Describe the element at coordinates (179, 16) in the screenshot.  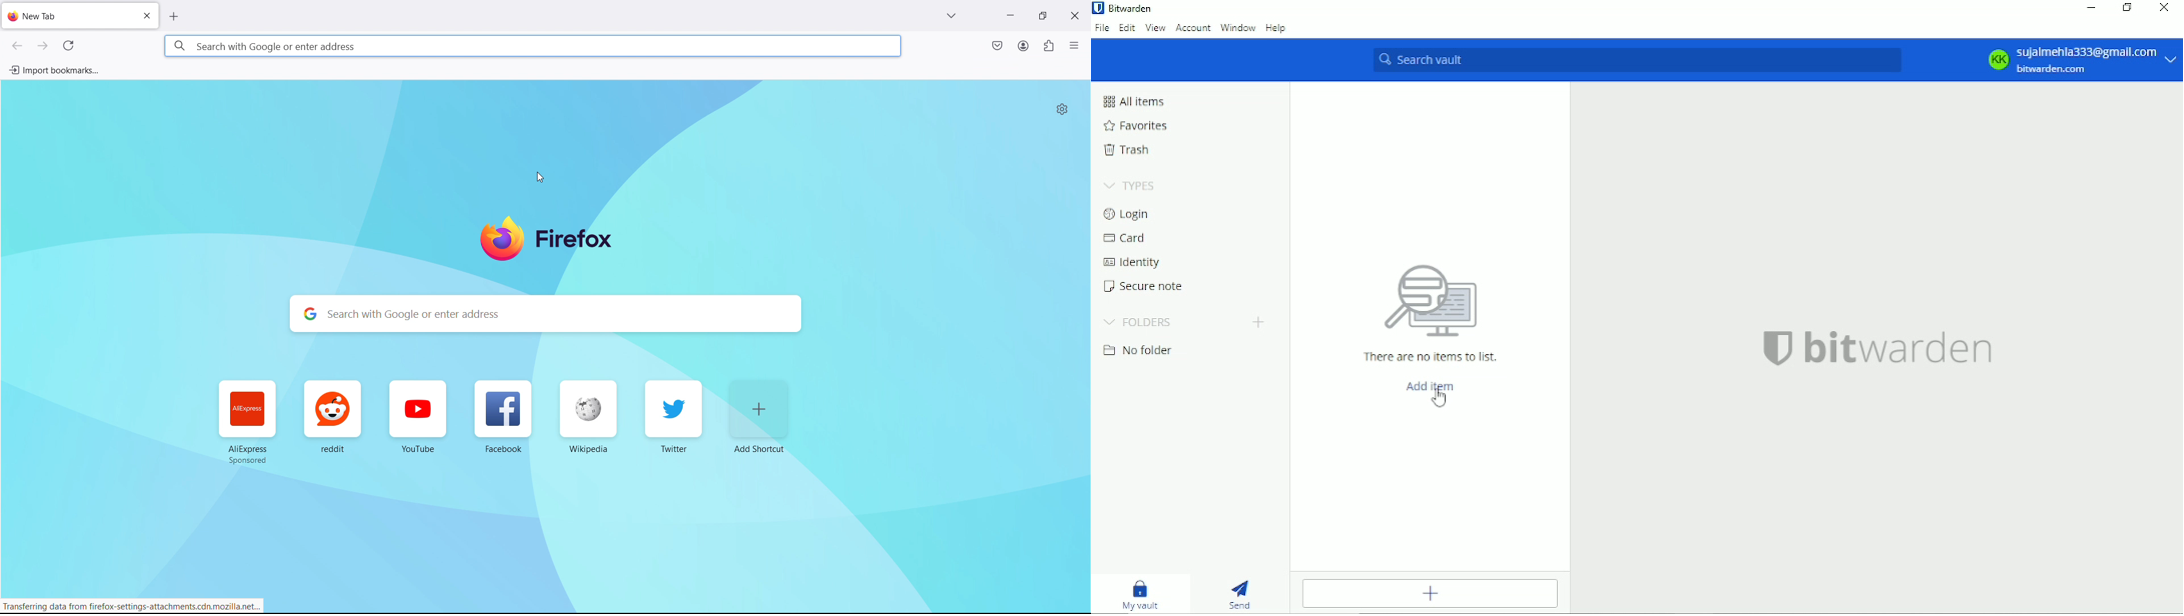
I see `close tab` at that location.